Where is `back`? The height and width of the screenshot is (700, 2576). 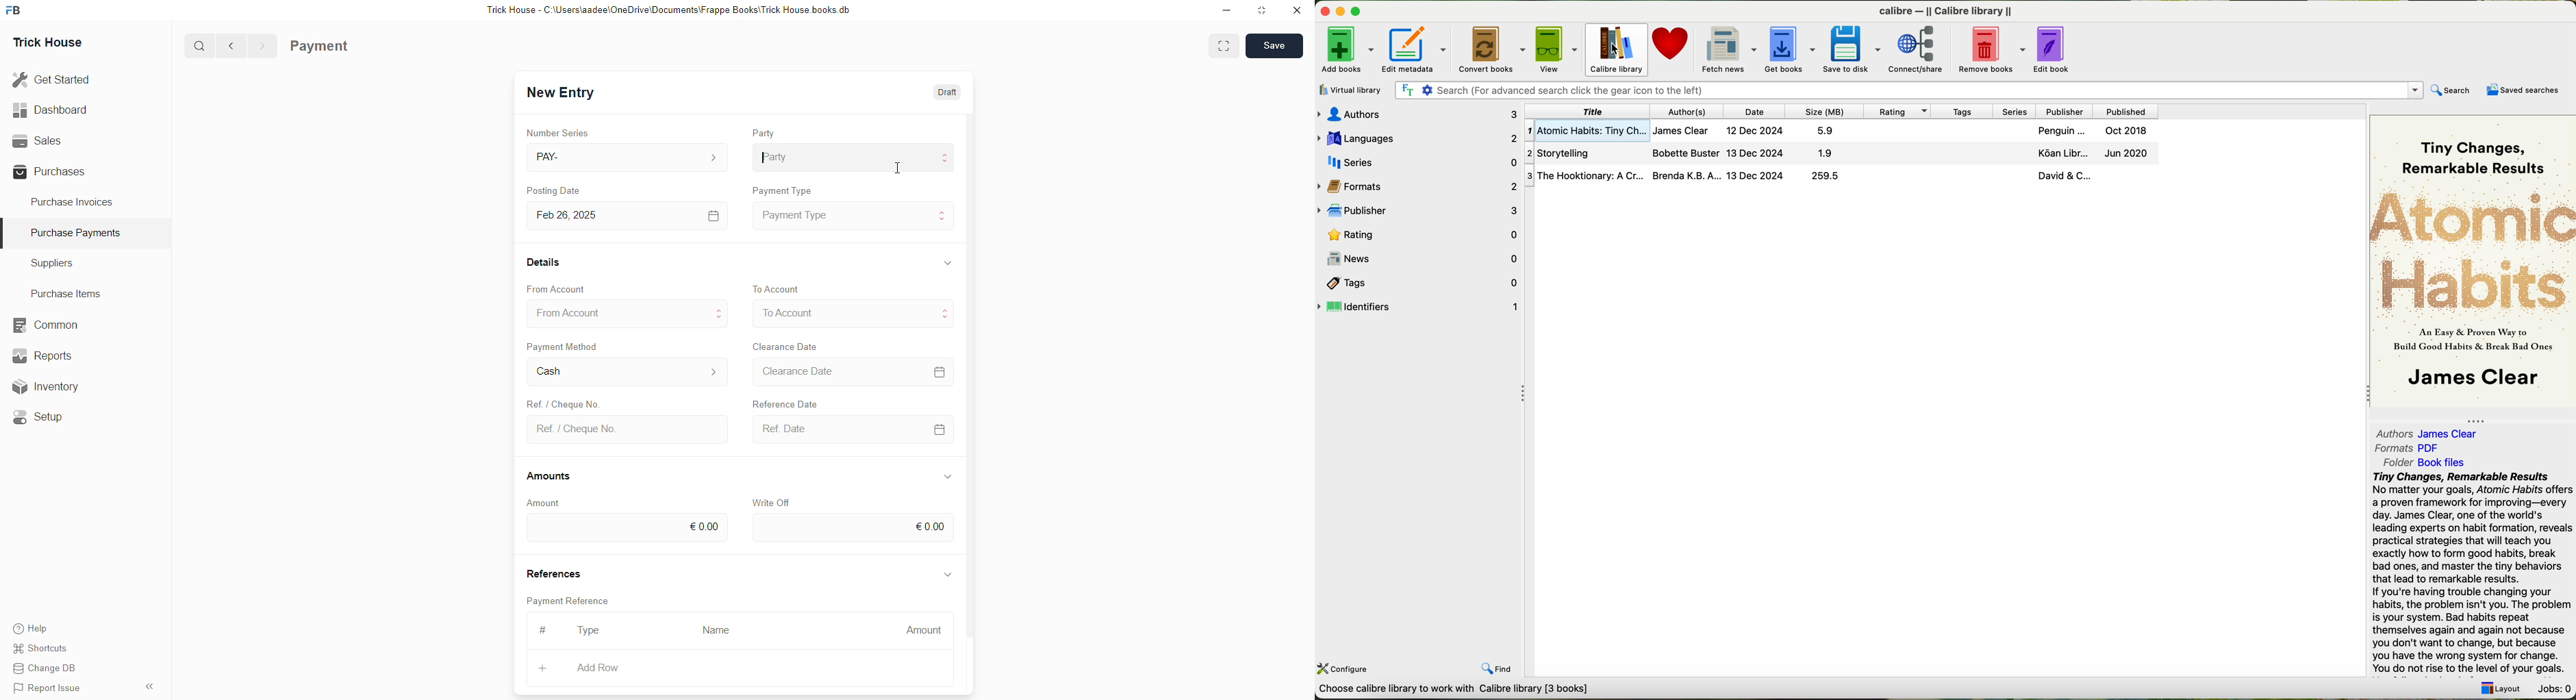 back is located at coordinates (232, 45).